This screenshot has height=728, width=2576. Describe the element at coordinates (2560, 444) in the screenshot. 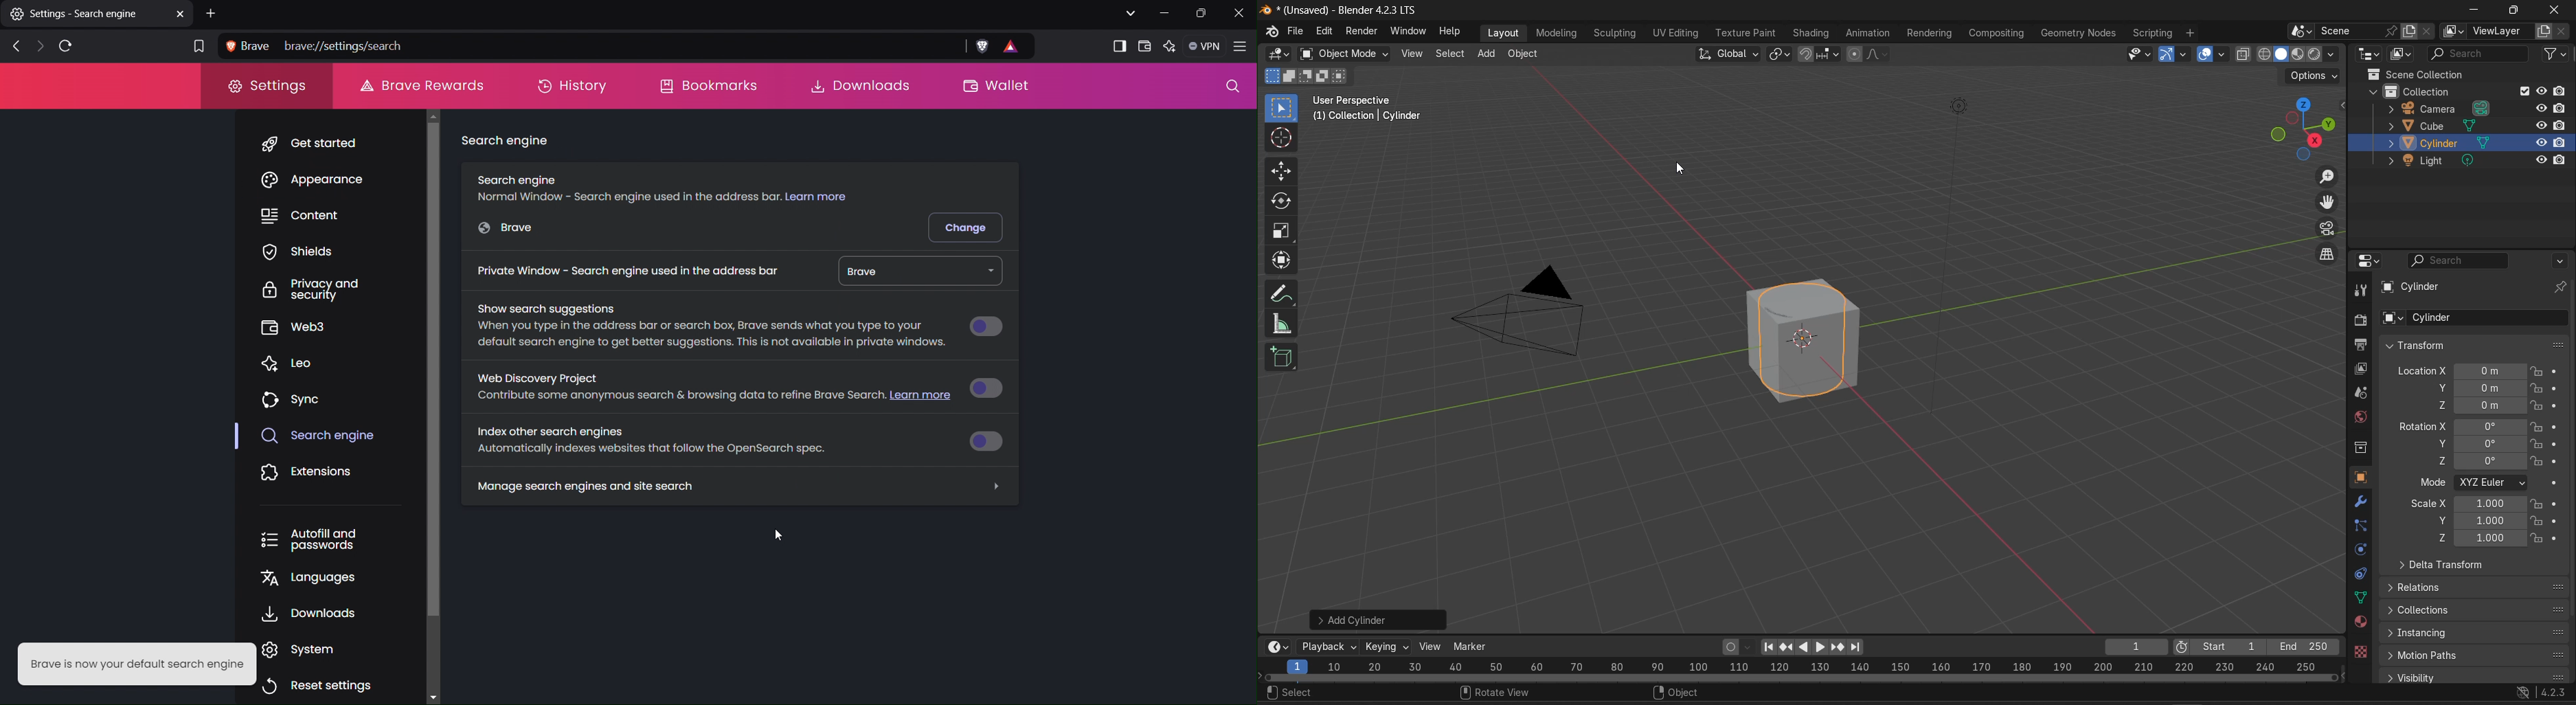

I see `animate property` at that location.